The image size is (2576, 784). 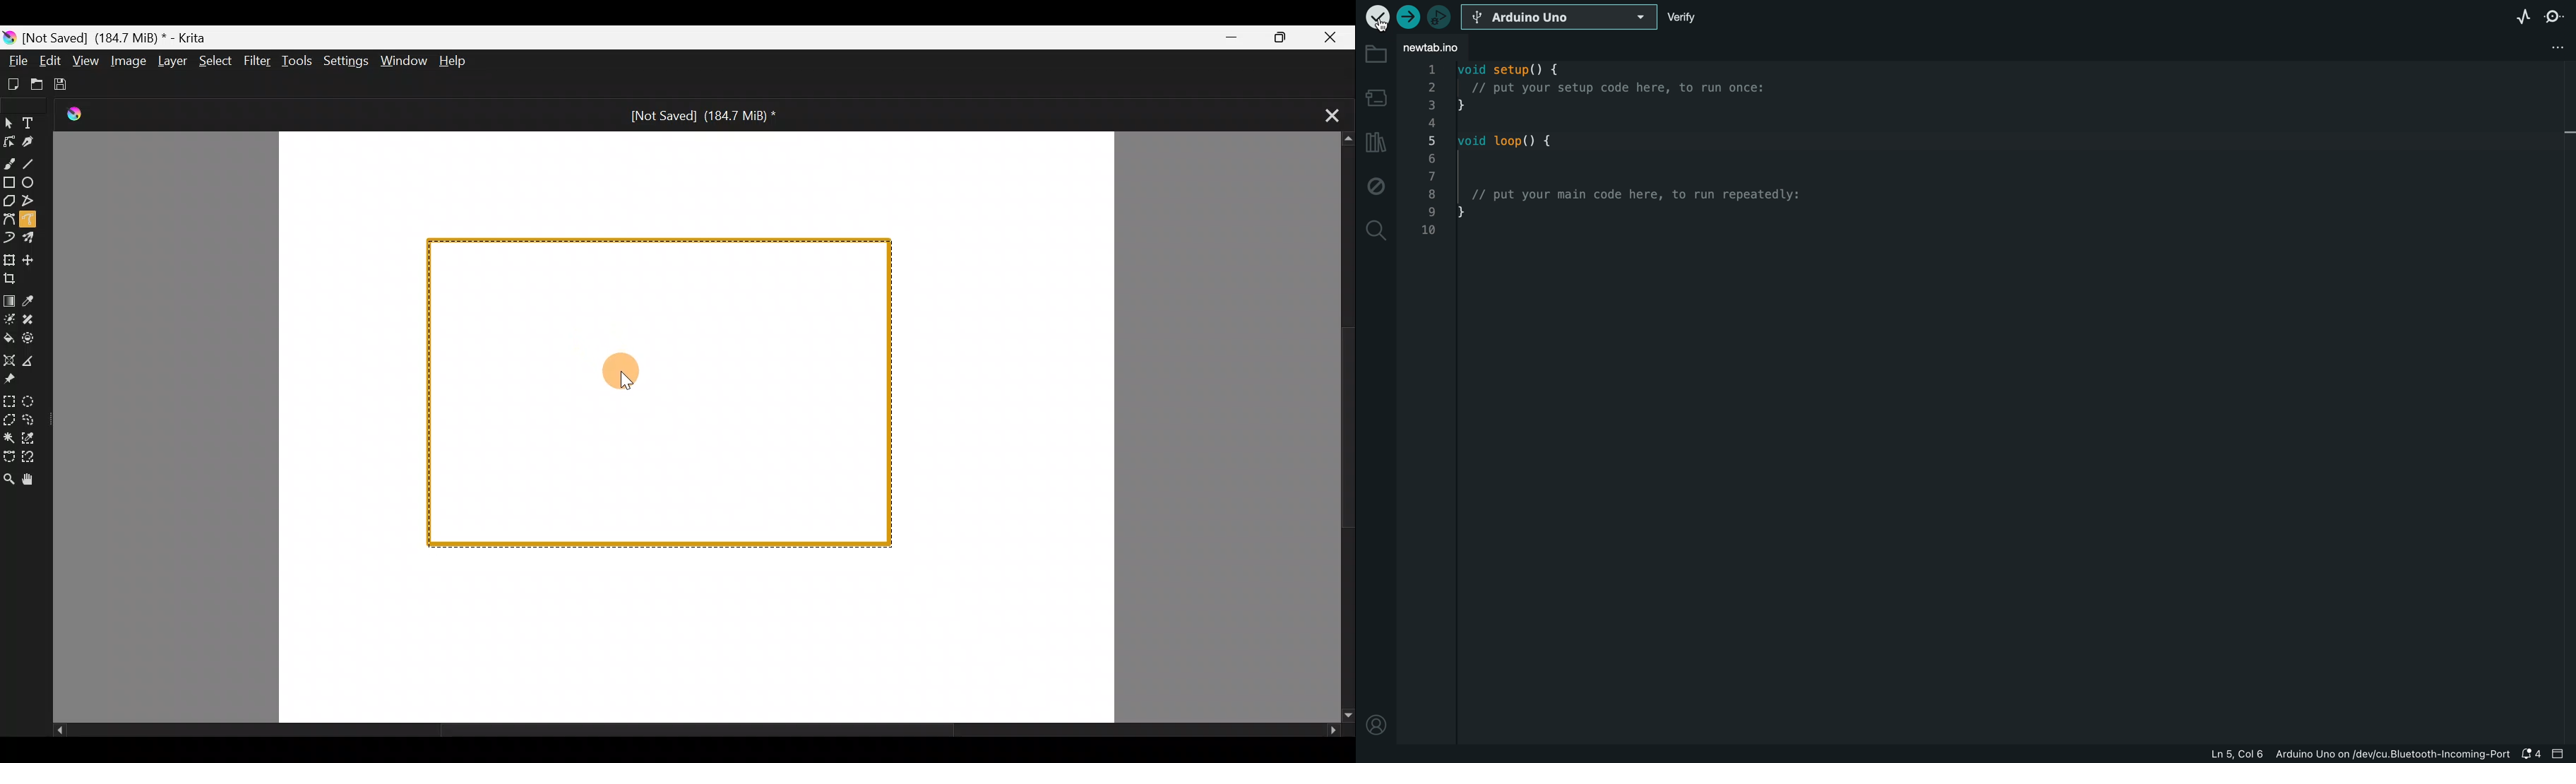 I want to click on Smart patch tool, so click(x=31, y=319).